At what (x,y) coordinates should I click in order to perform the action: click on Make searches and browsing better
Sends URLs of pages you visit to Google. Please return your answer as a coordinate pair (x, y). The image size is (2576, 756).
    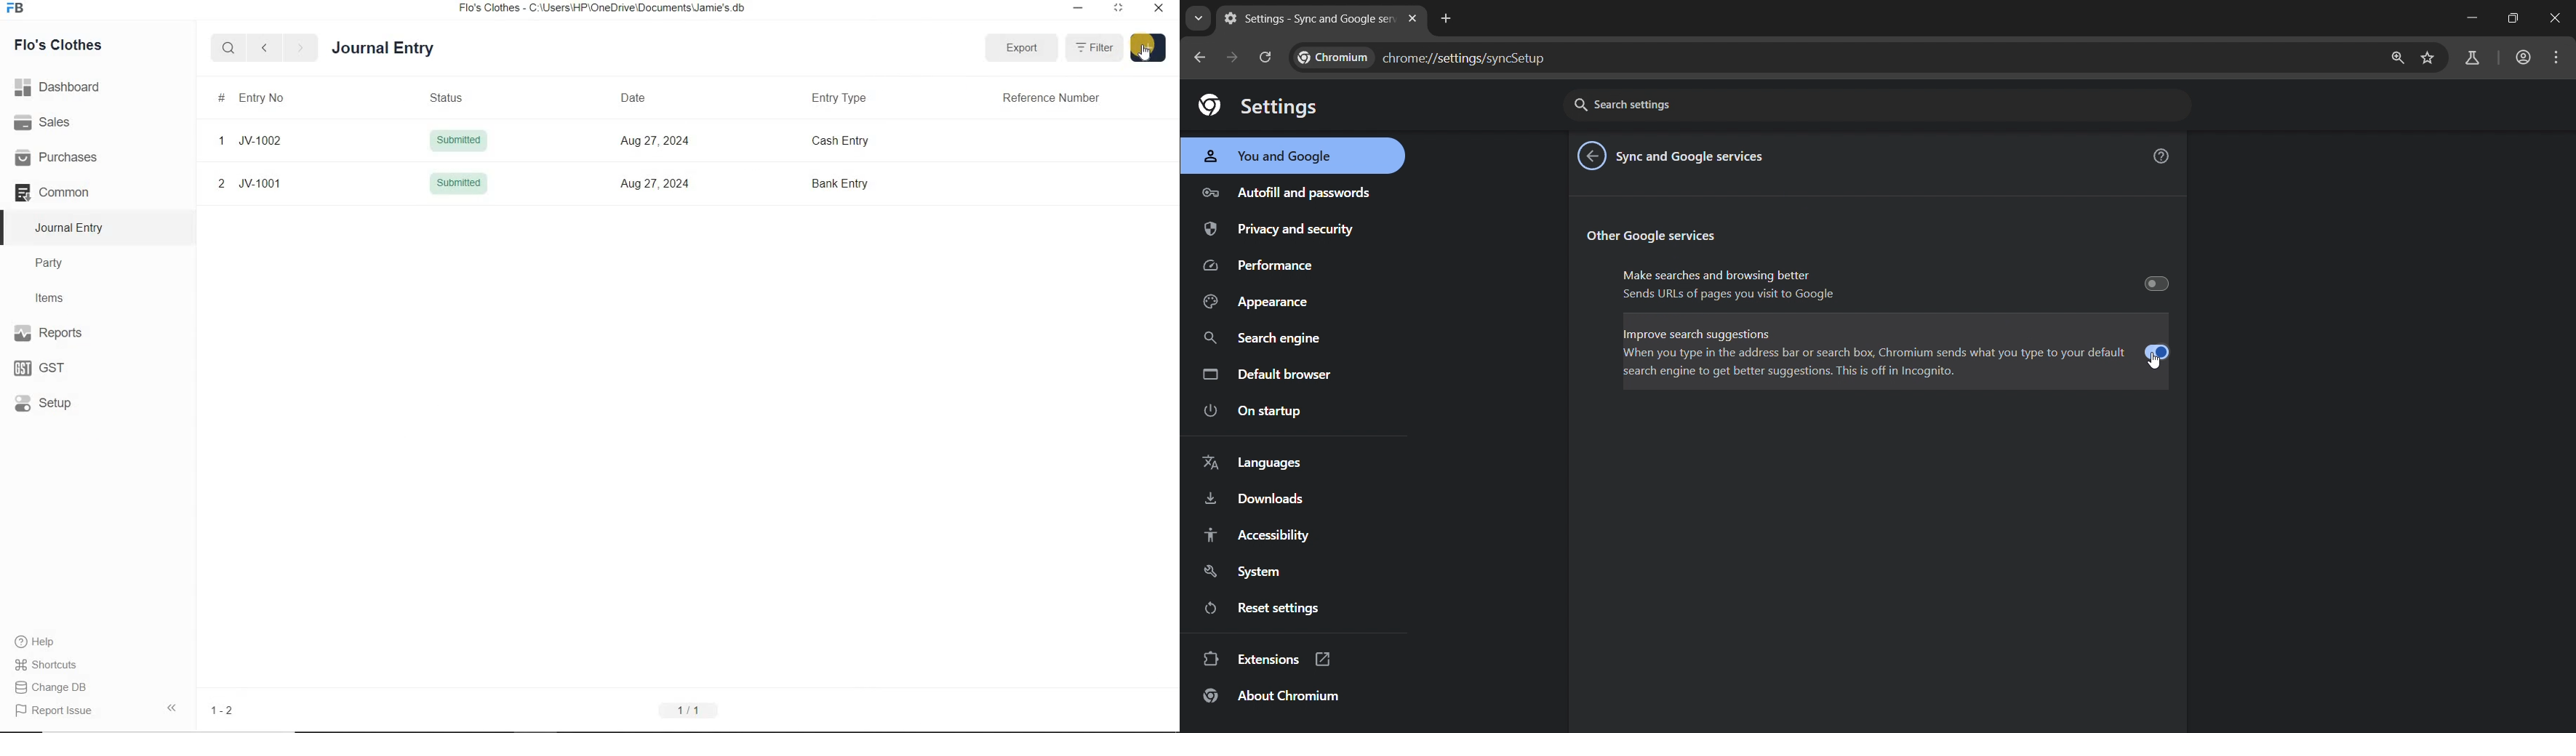
    Looking at the image, I should click on (1894, 284).